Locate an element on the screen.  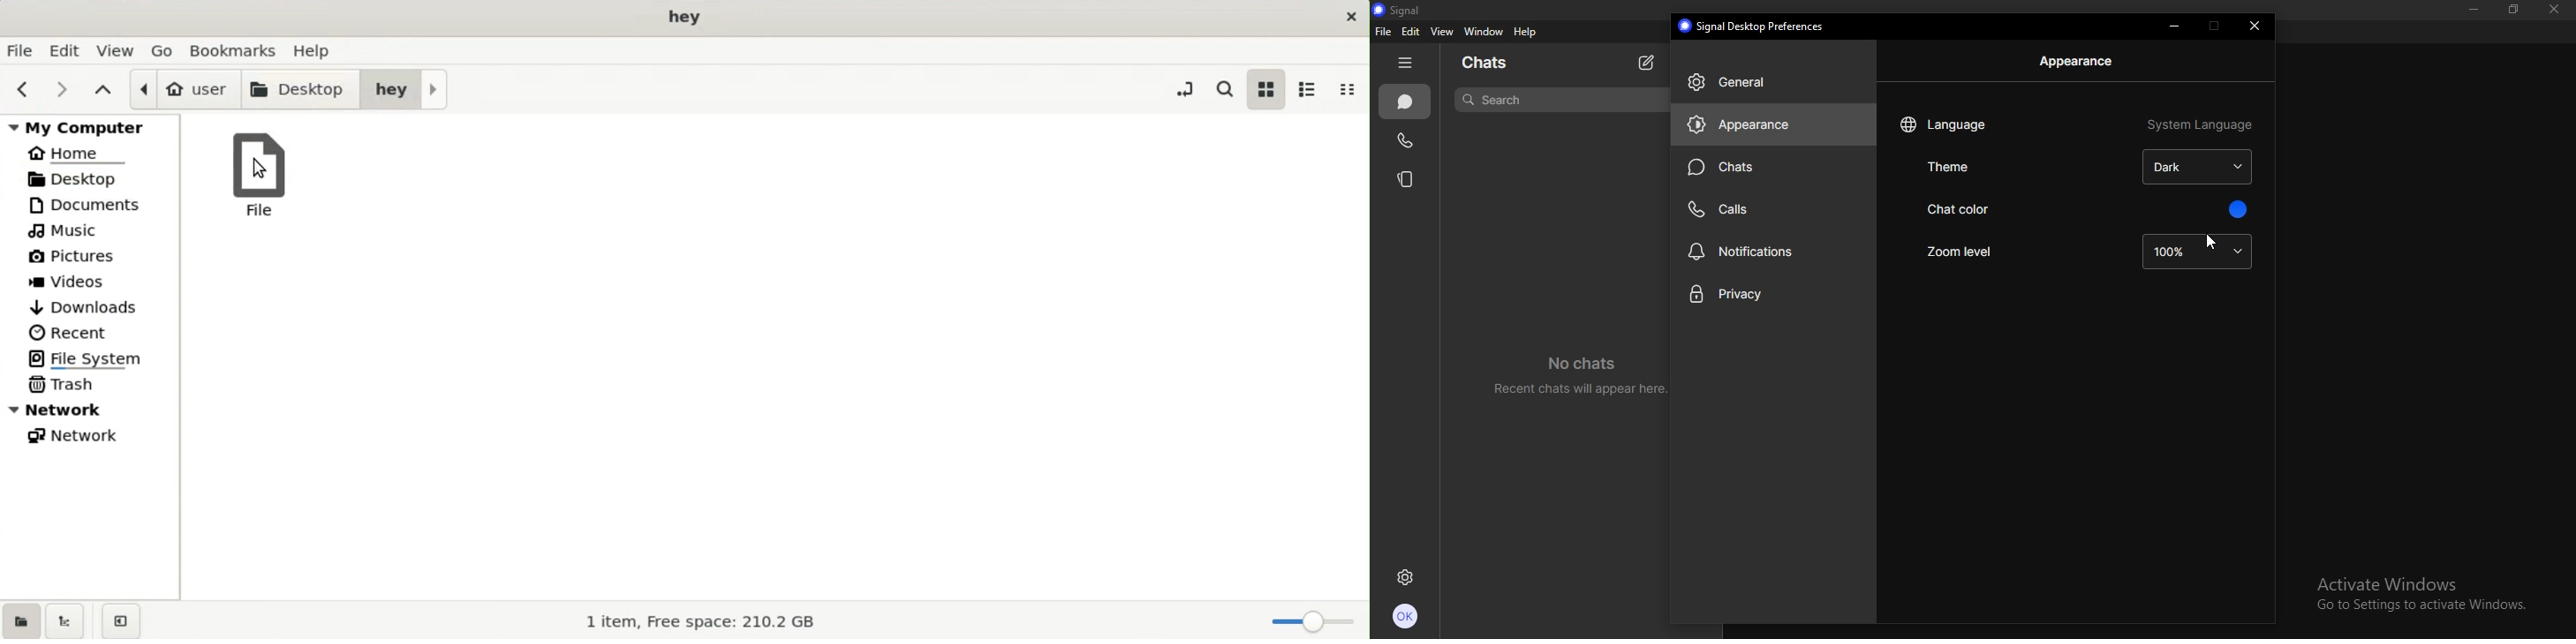
100% is located at coordinates (2197, 251).